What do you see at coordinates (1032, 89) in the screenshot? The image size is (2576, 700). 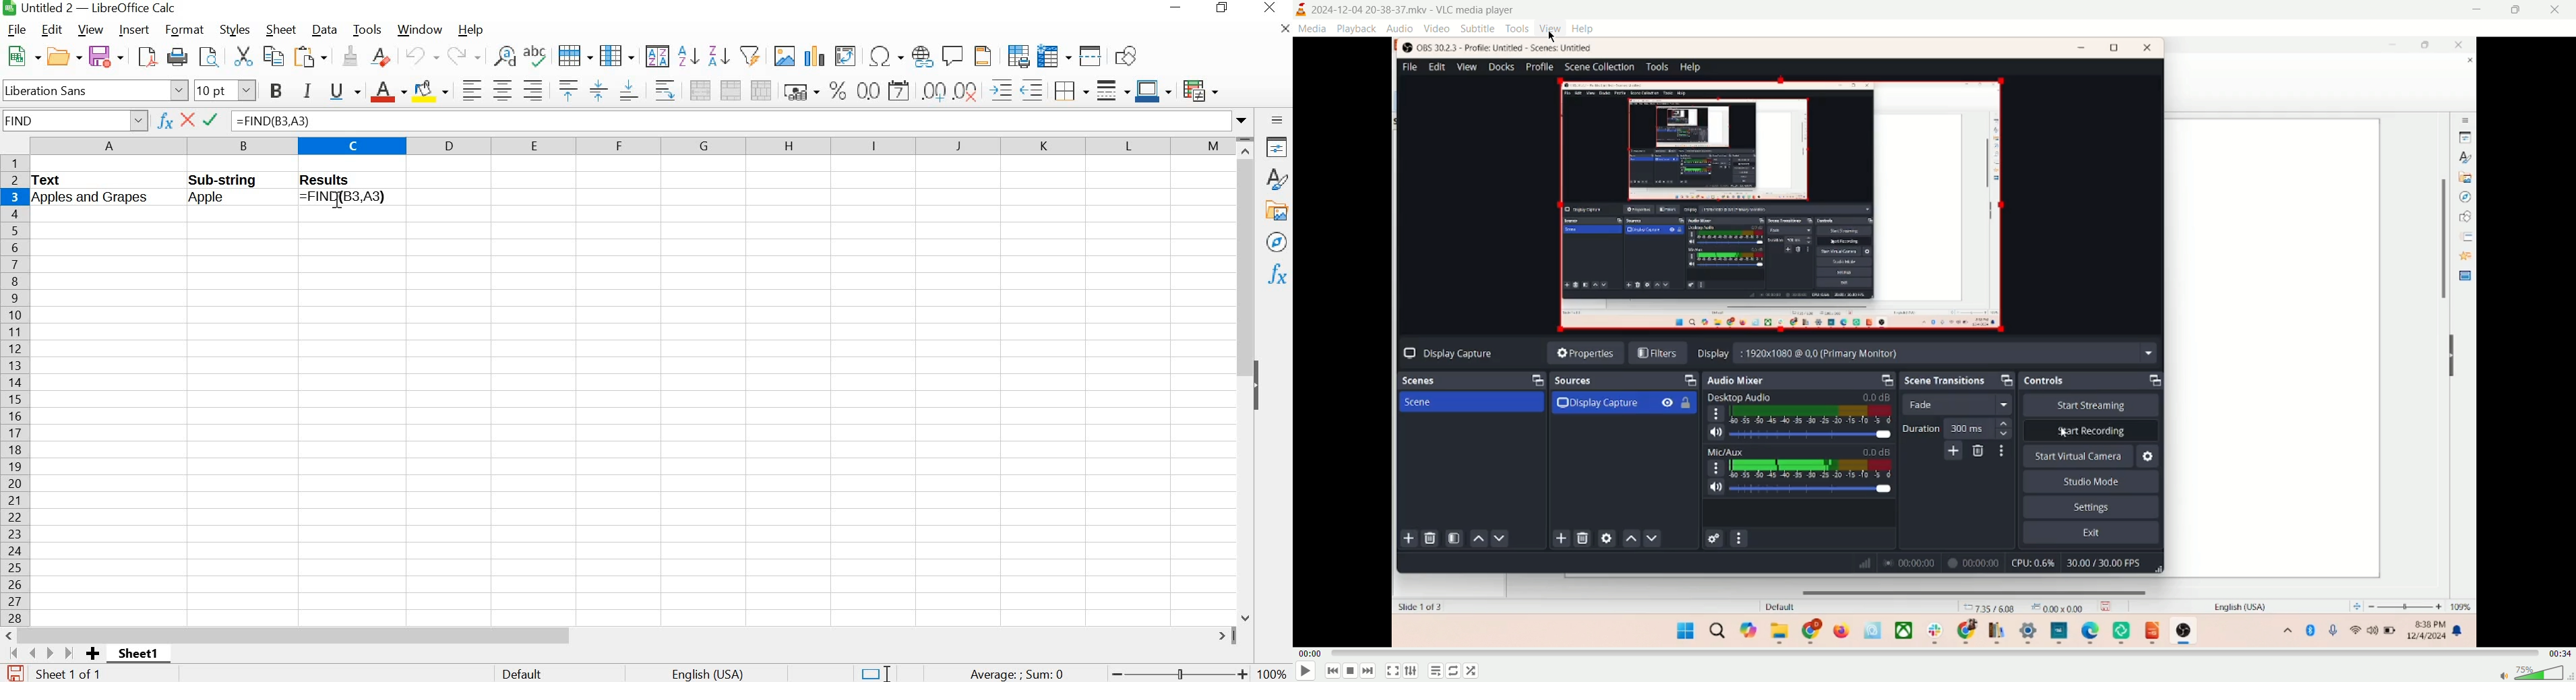 I see `decrease indent` at bounding box center [1032, 89].